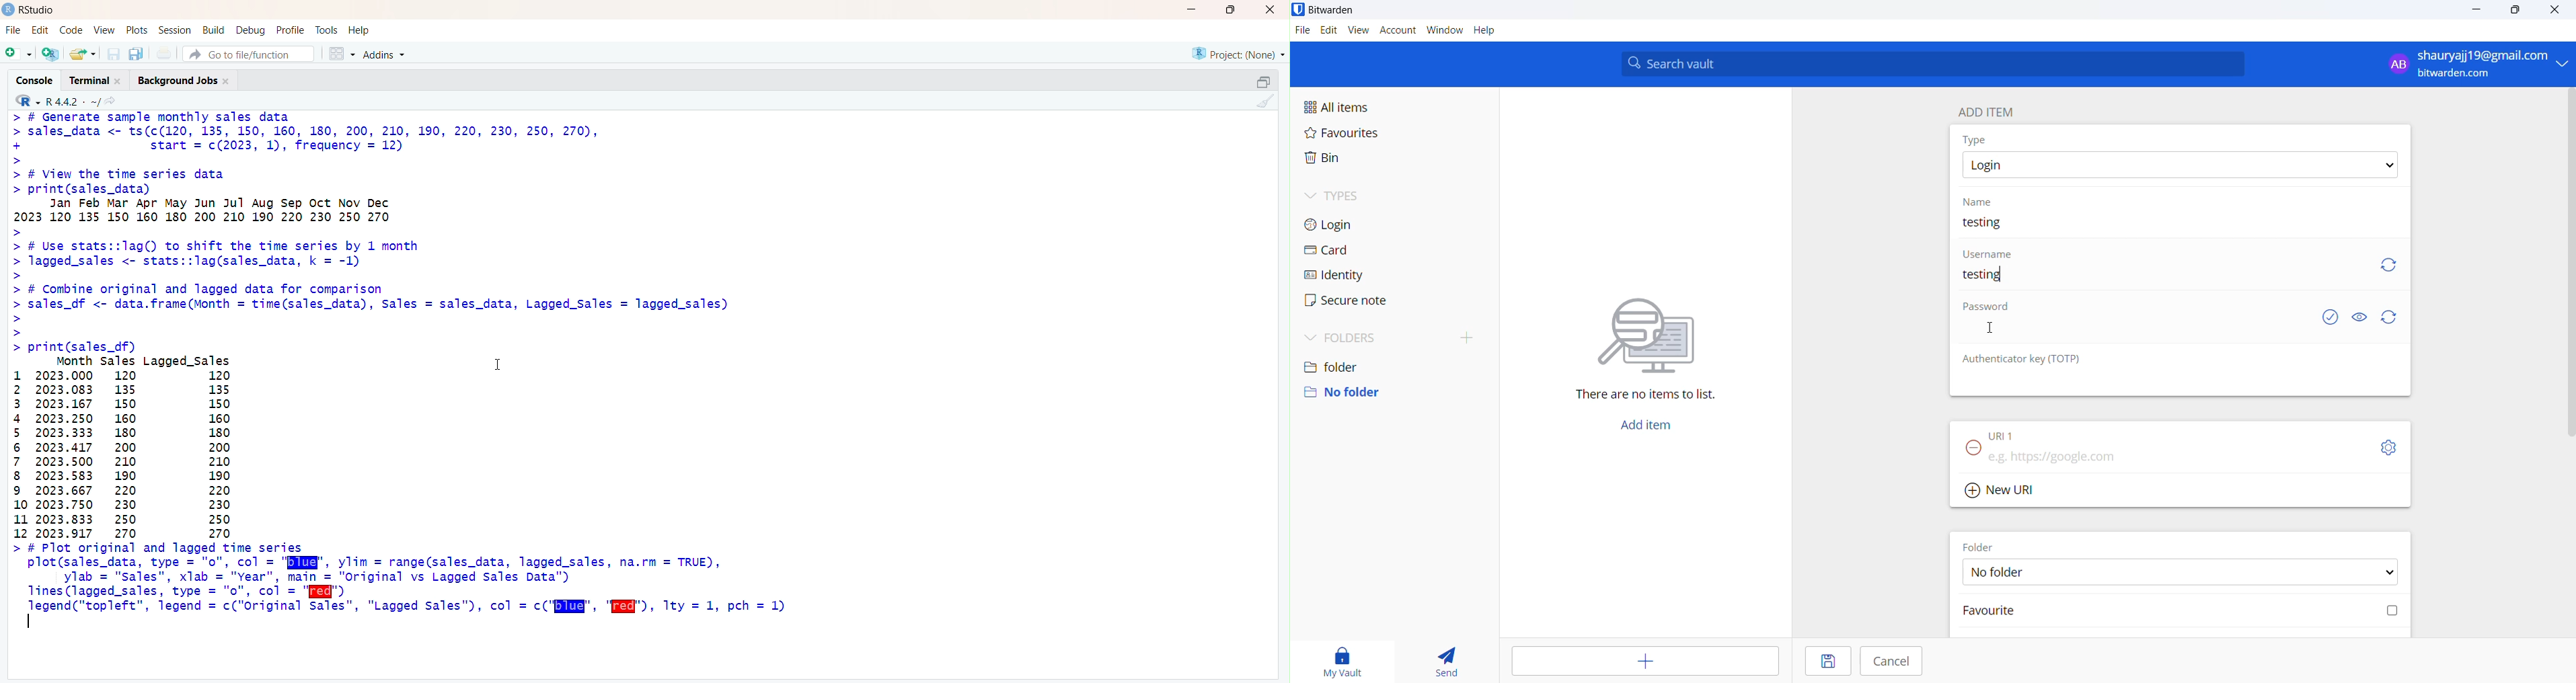  What do you see at coordinates (1340, 11) in the screenshot?
I see `application name and logo` at bounding box center [1340, 11].